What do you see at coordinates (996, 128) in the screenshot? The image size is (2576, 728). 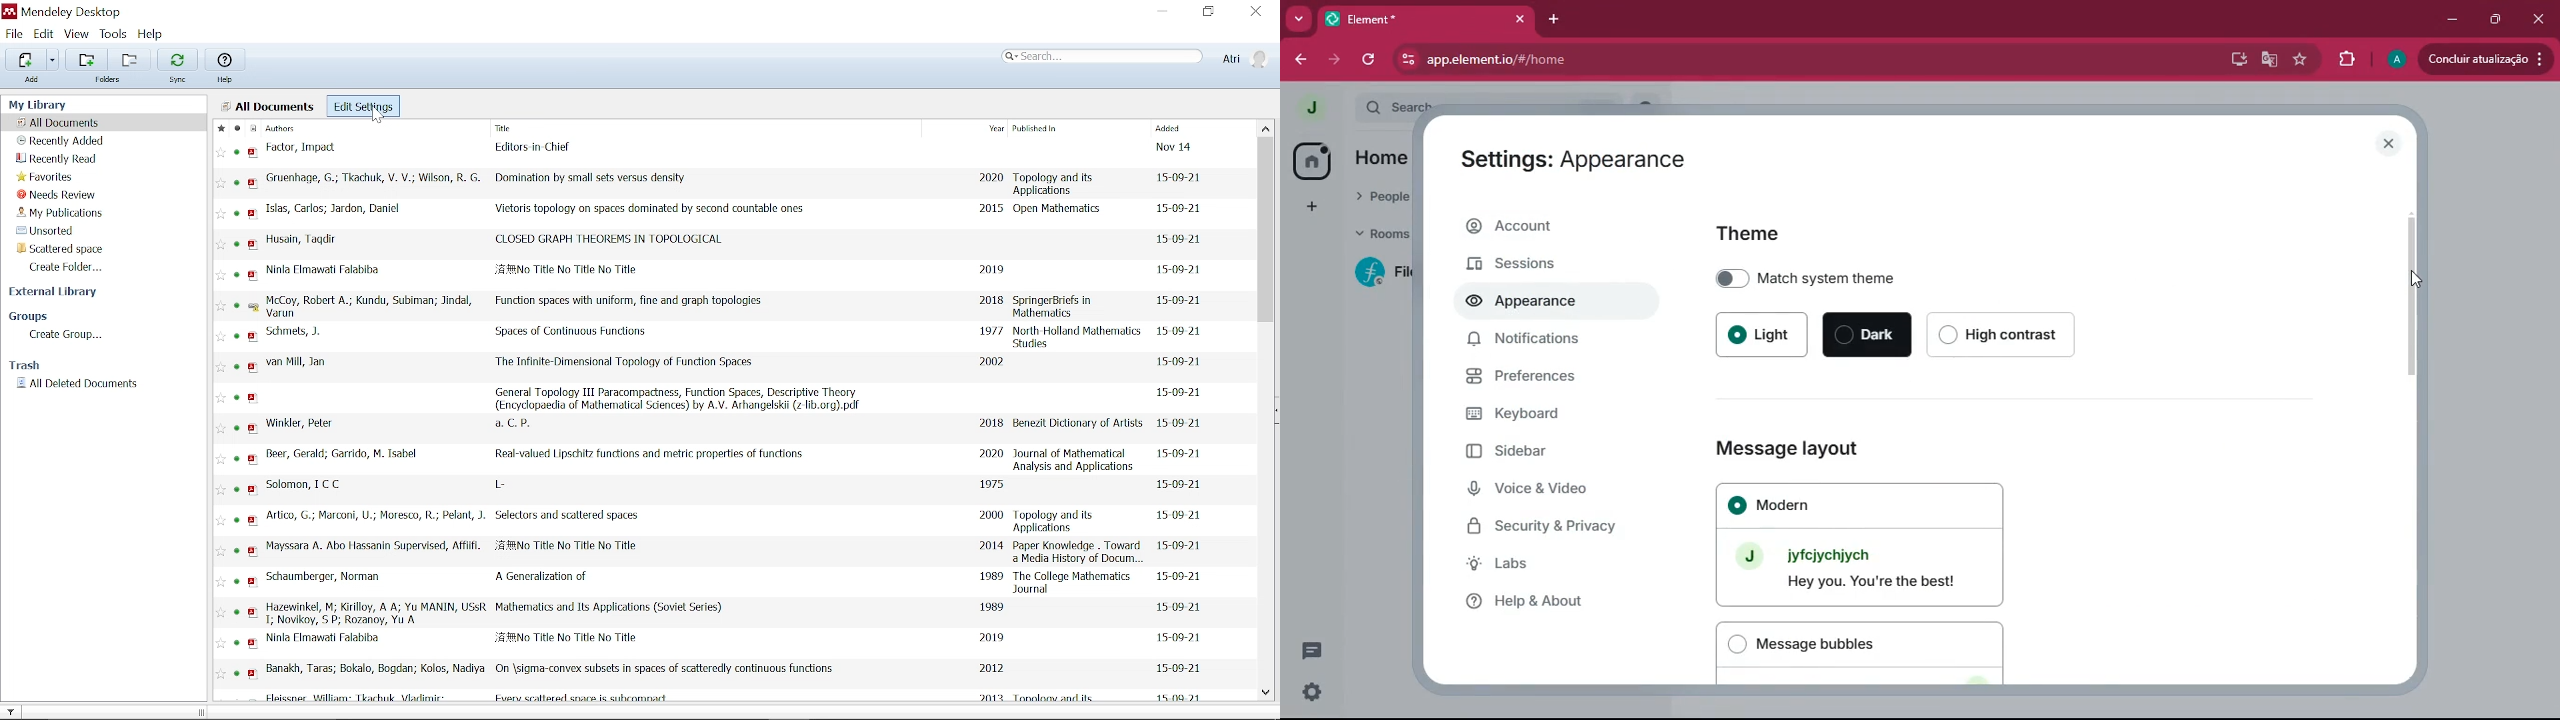 I see `Year` at bounding box center [996, 128].